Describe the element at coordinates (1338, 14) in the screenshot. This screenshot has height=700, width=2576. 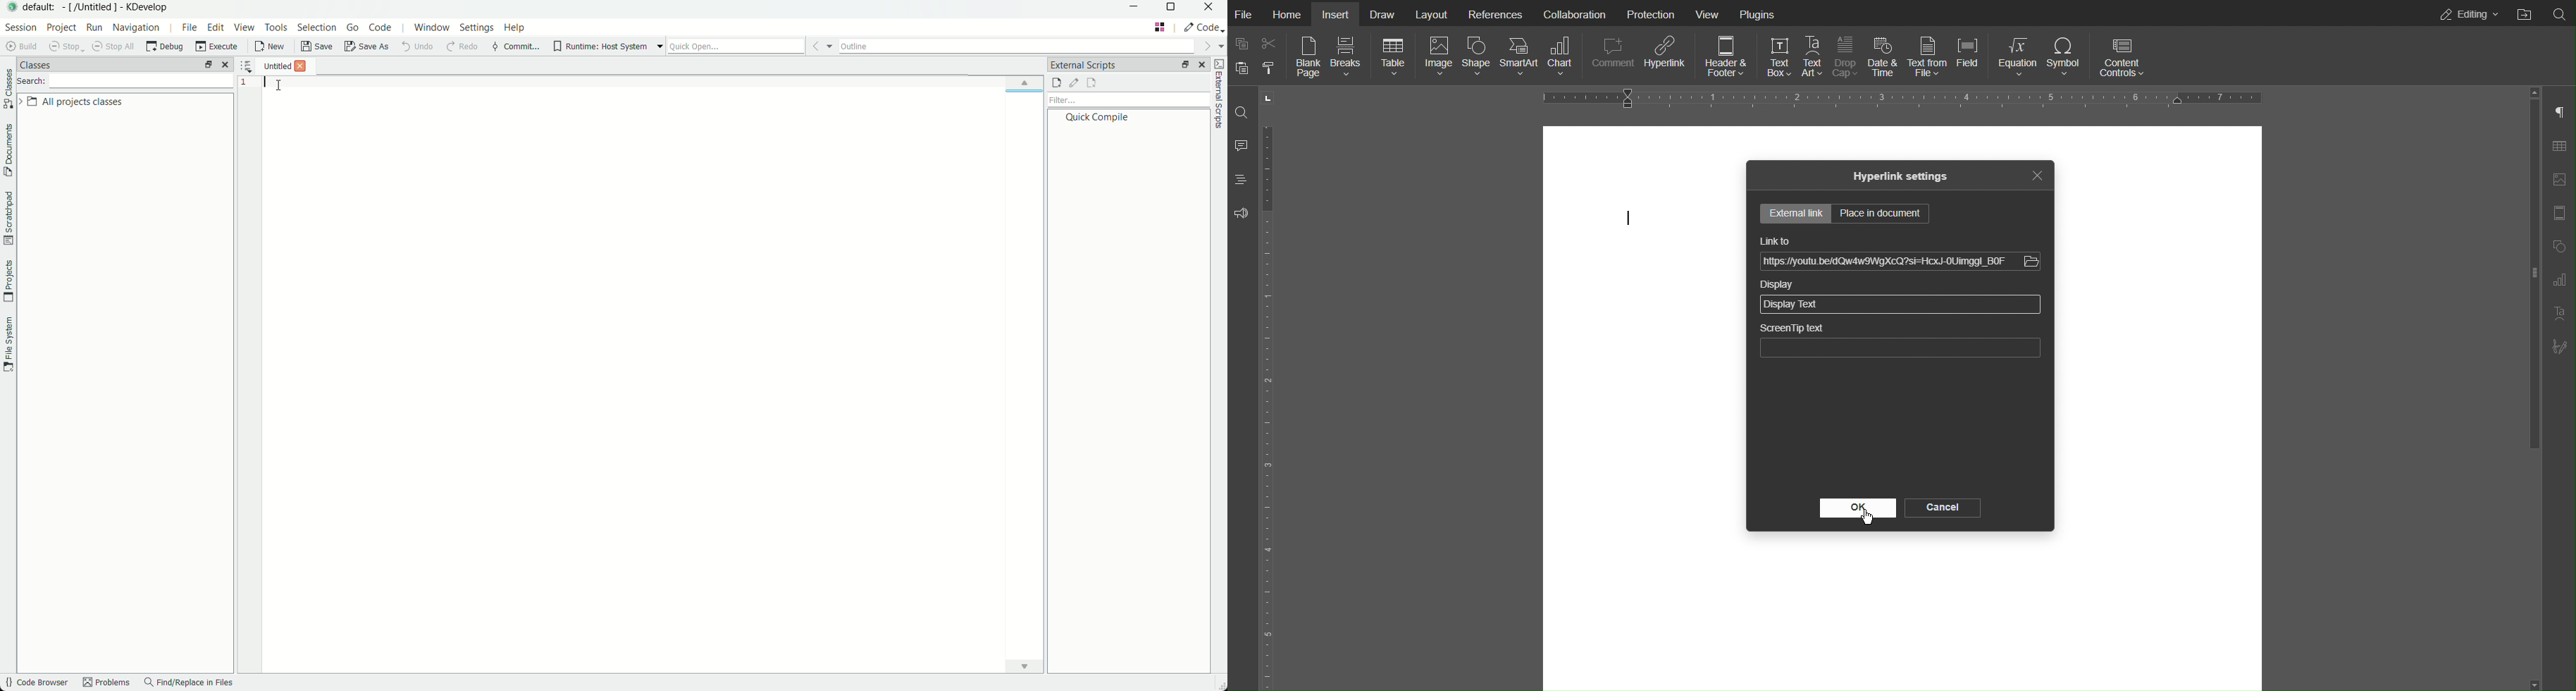
I see `Insert` at that location.